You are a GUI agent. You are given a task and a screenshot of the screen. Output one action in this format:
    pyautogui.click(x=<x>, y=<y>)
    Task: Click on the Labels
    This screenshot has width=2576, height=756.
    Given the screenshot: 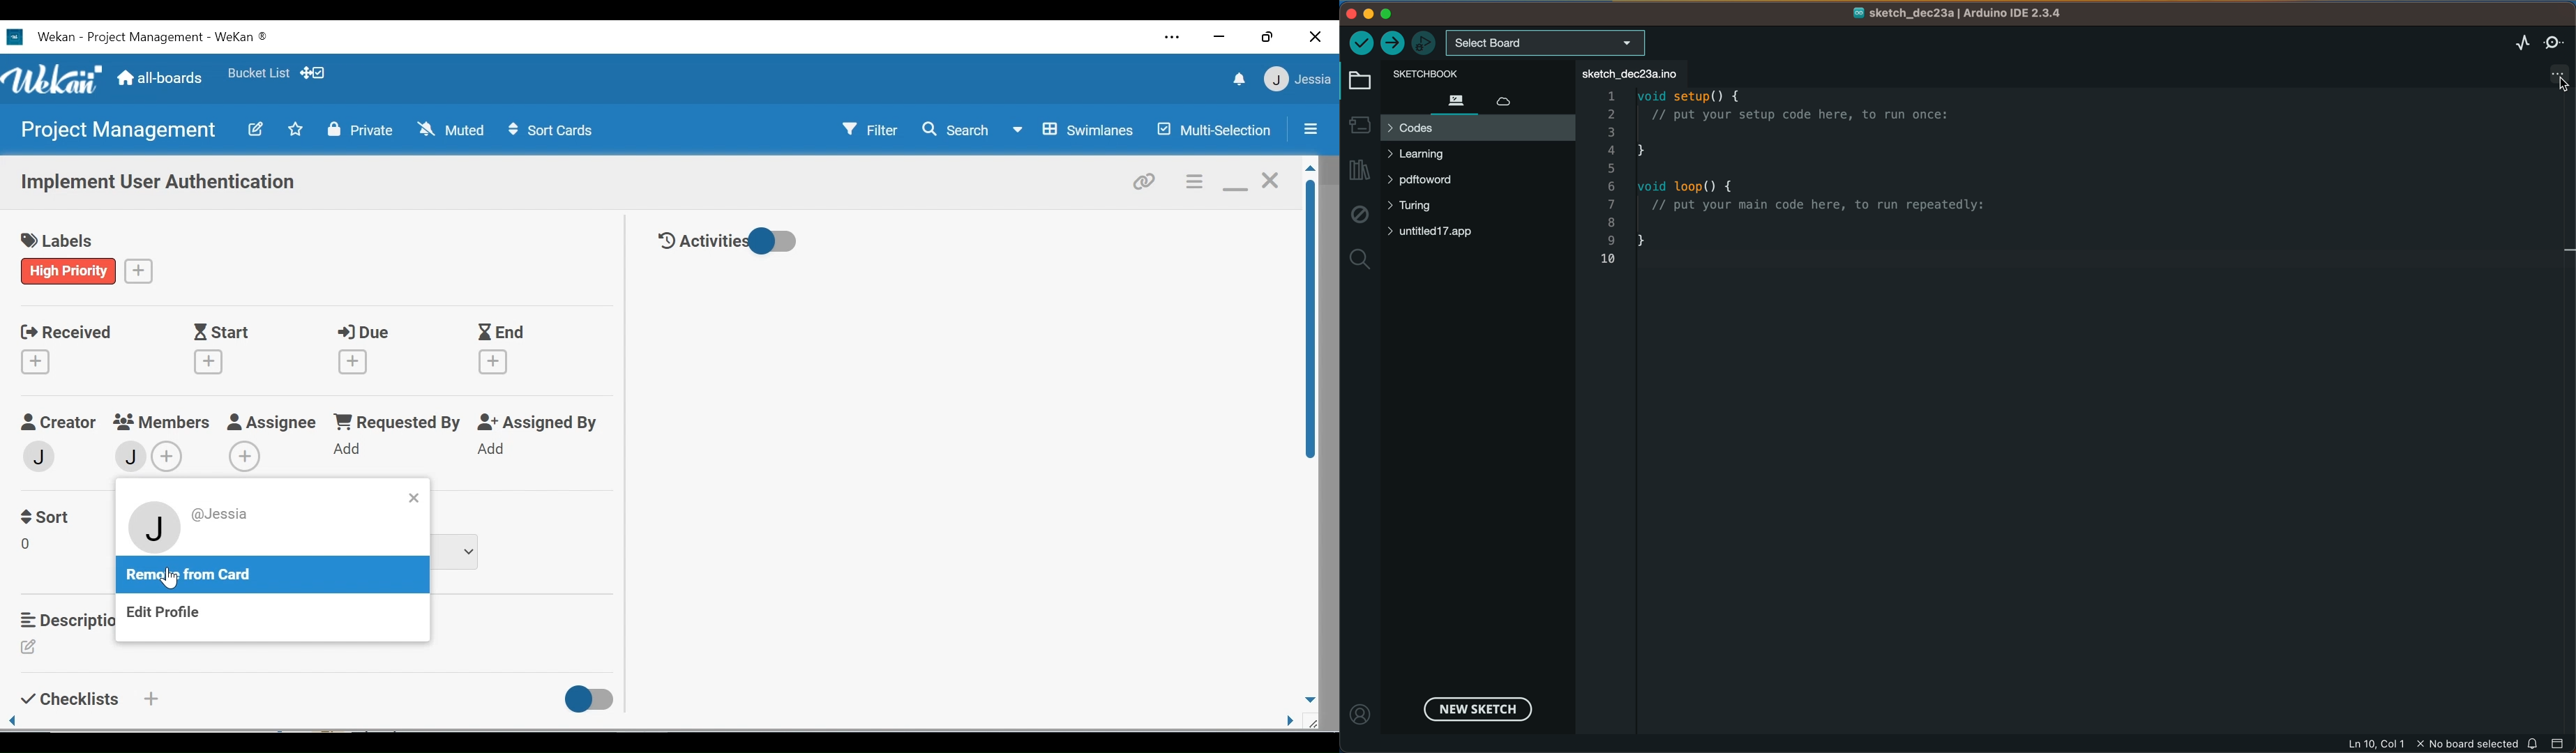 What is the action you would take?
    pyautogui.click(x=58, y=237)
    